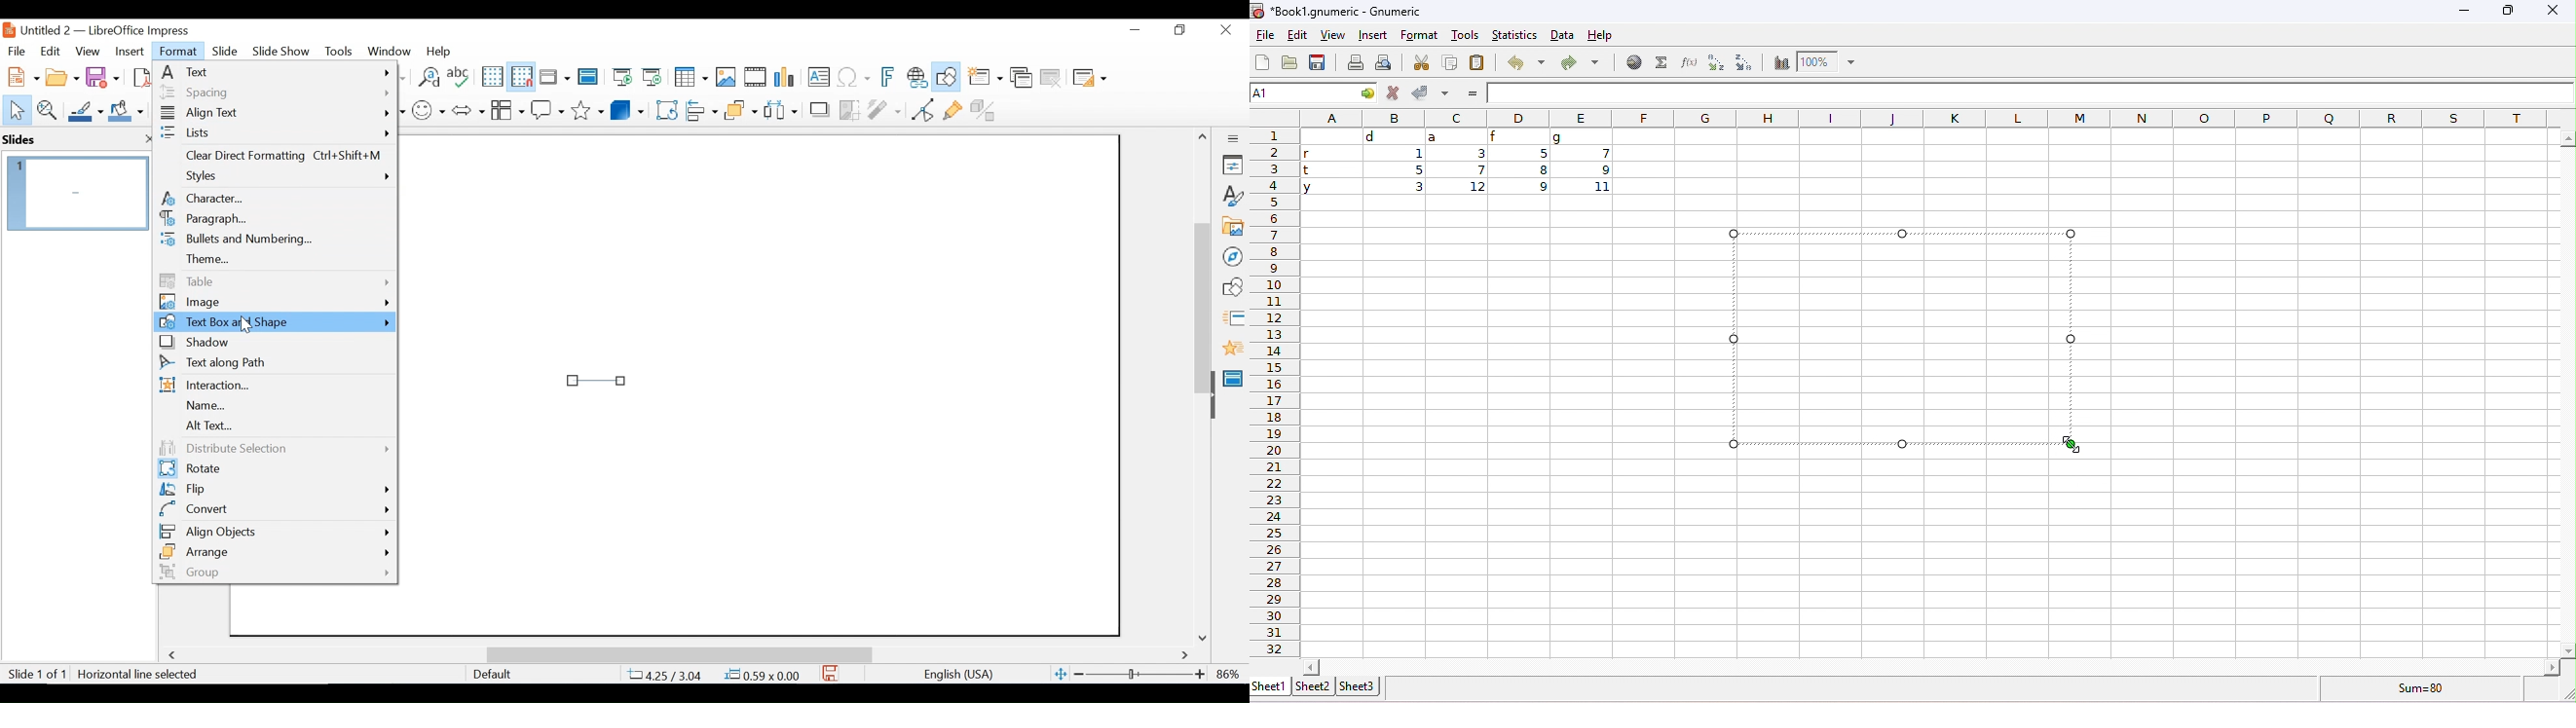  I want to click on sort ascending, so click(1714, 62).